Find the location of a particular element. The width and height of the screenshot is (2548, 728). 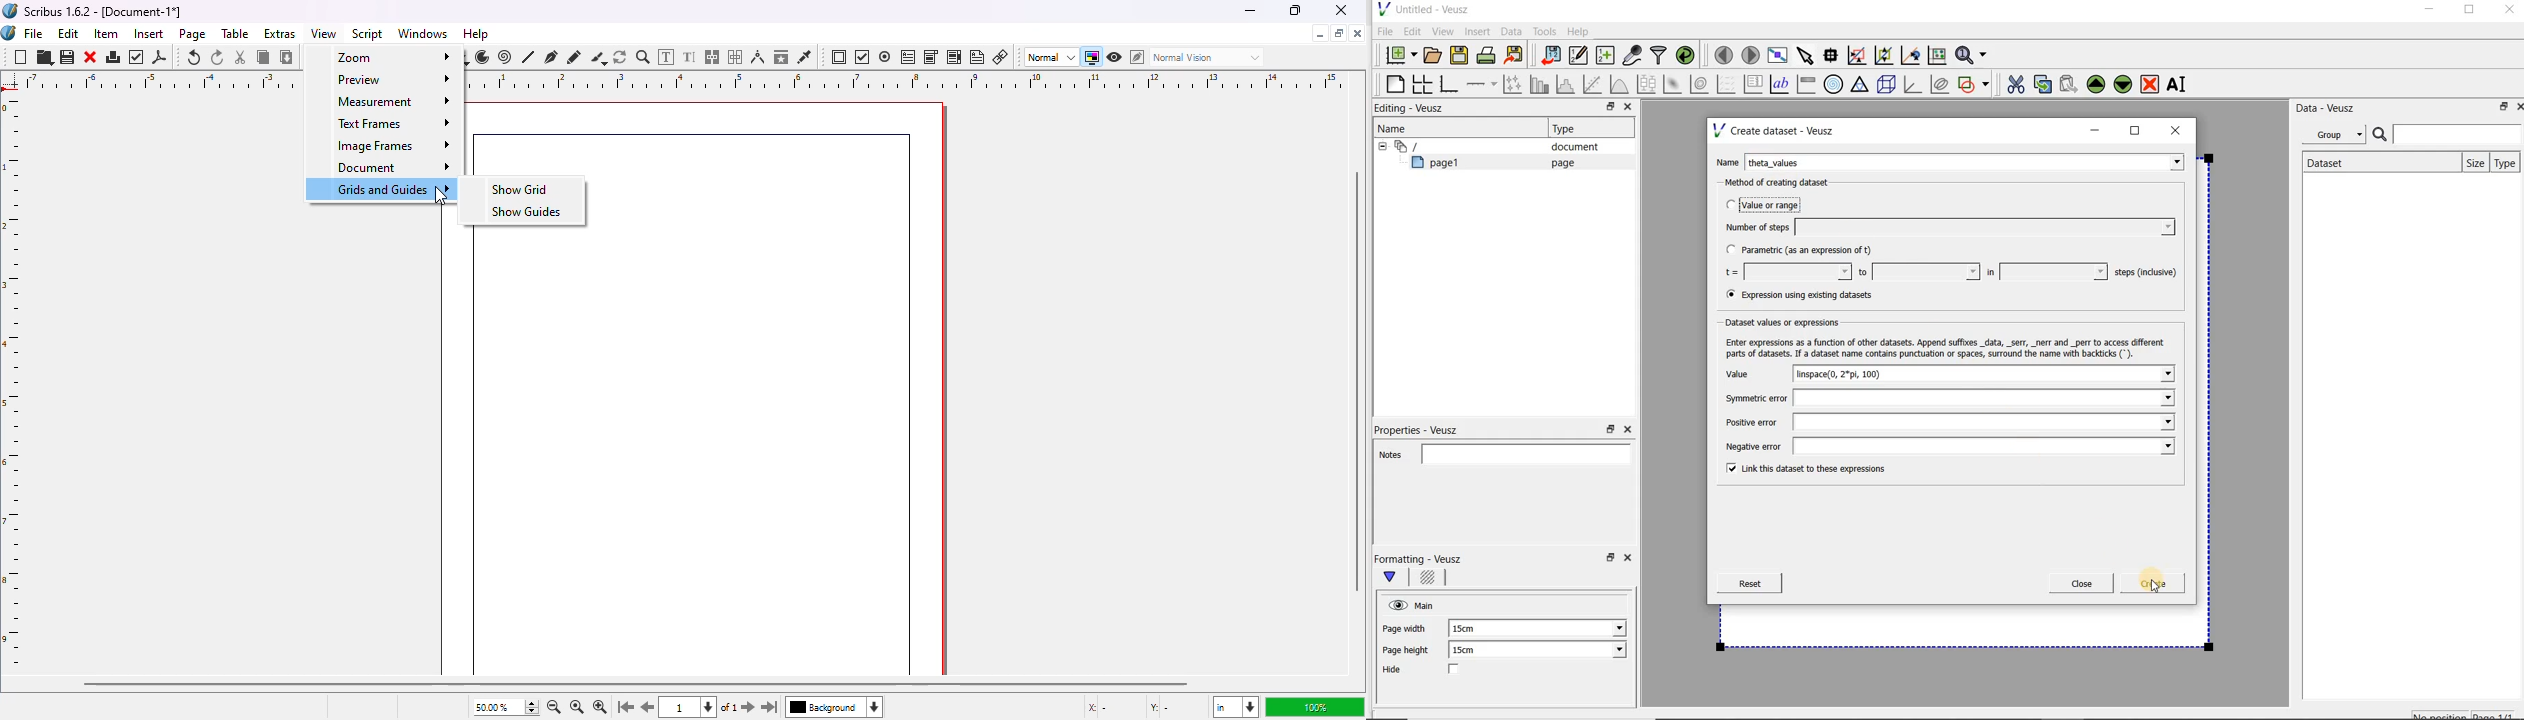

freehand line is located at coordinates (574, 57).